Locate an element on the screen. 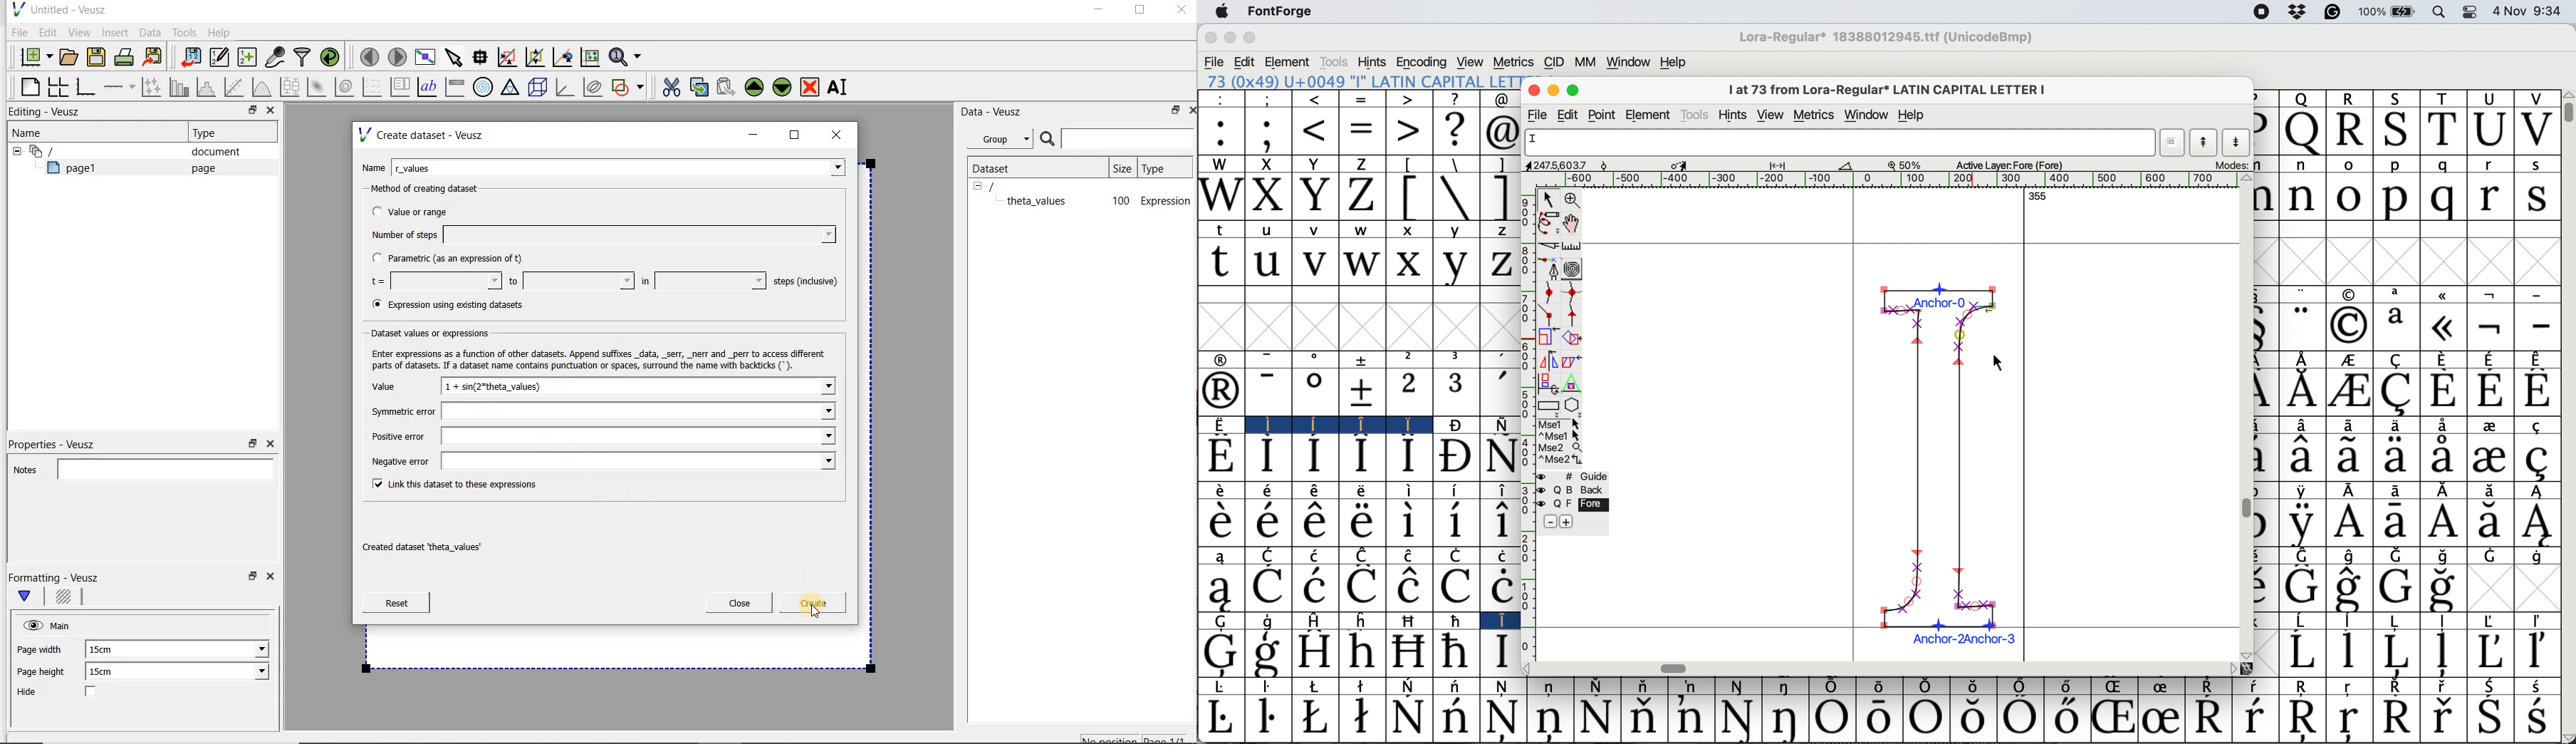 The height and width of the screenshot is (756, 2576).  is located at coordinates (1845, 165).